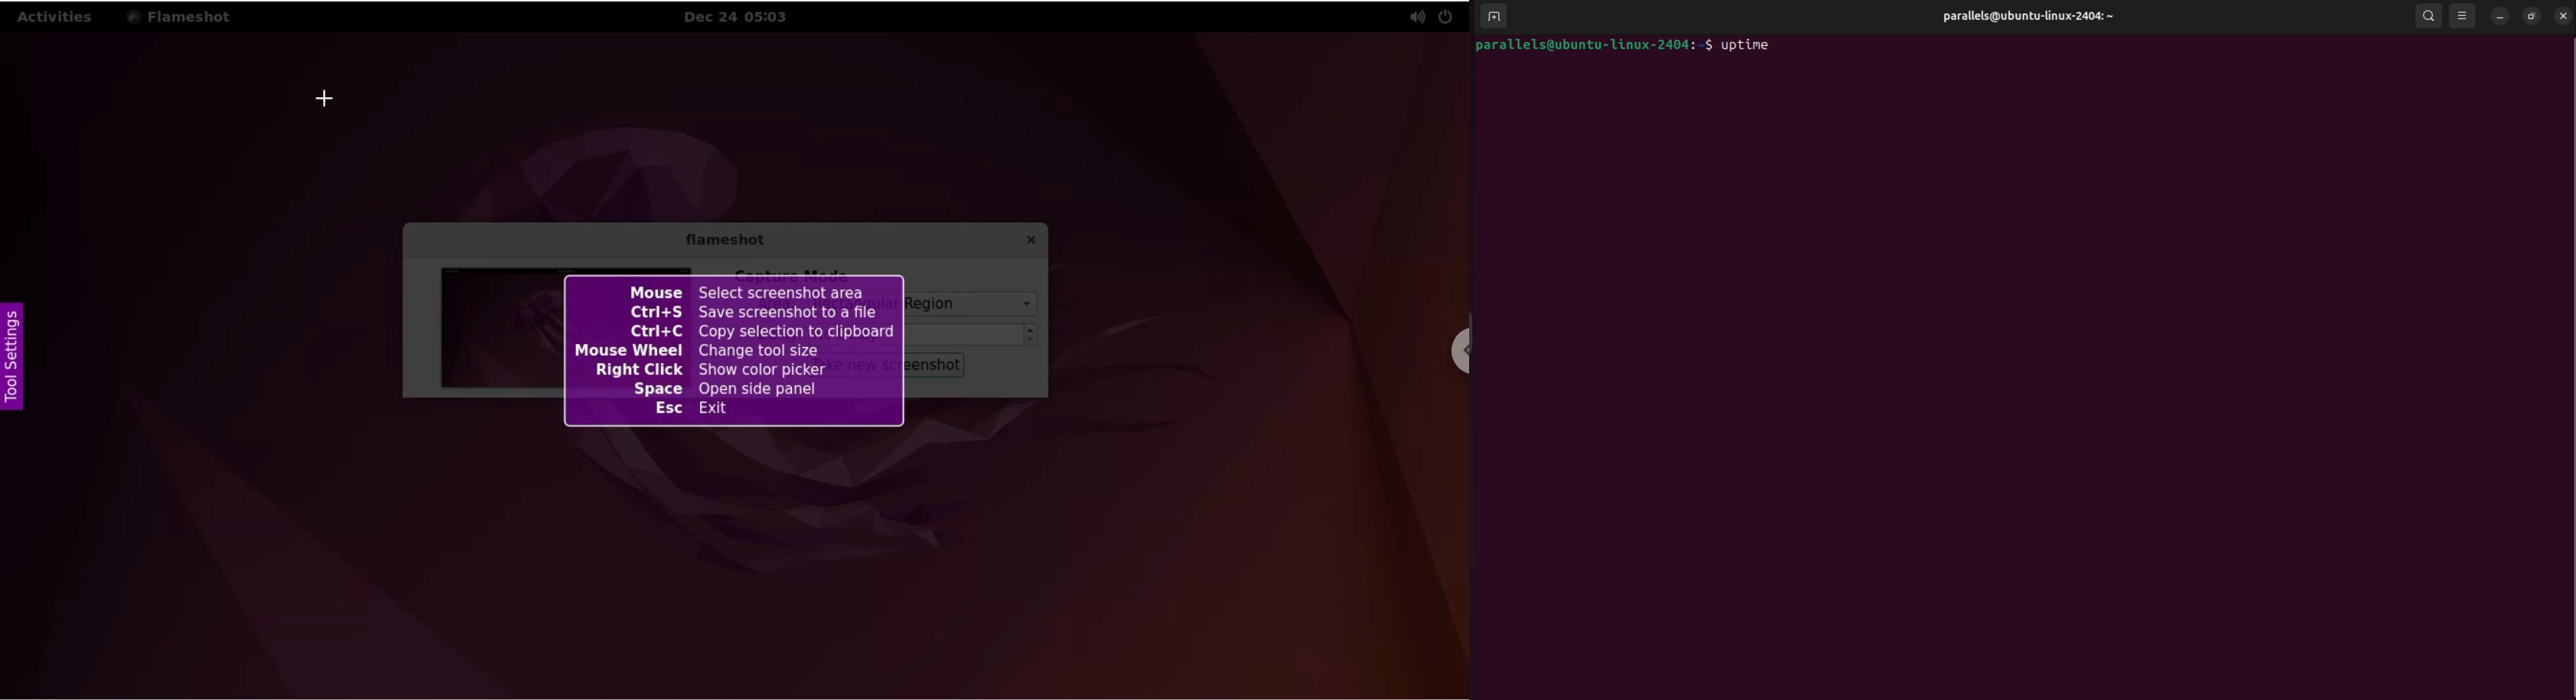 The image size is (2576, 700). What do you see at coordinates (1593, 49) in the screenshot?
I see `parallels@ubuntu-linux-2404:-$` at bounding box center [1593, 49].